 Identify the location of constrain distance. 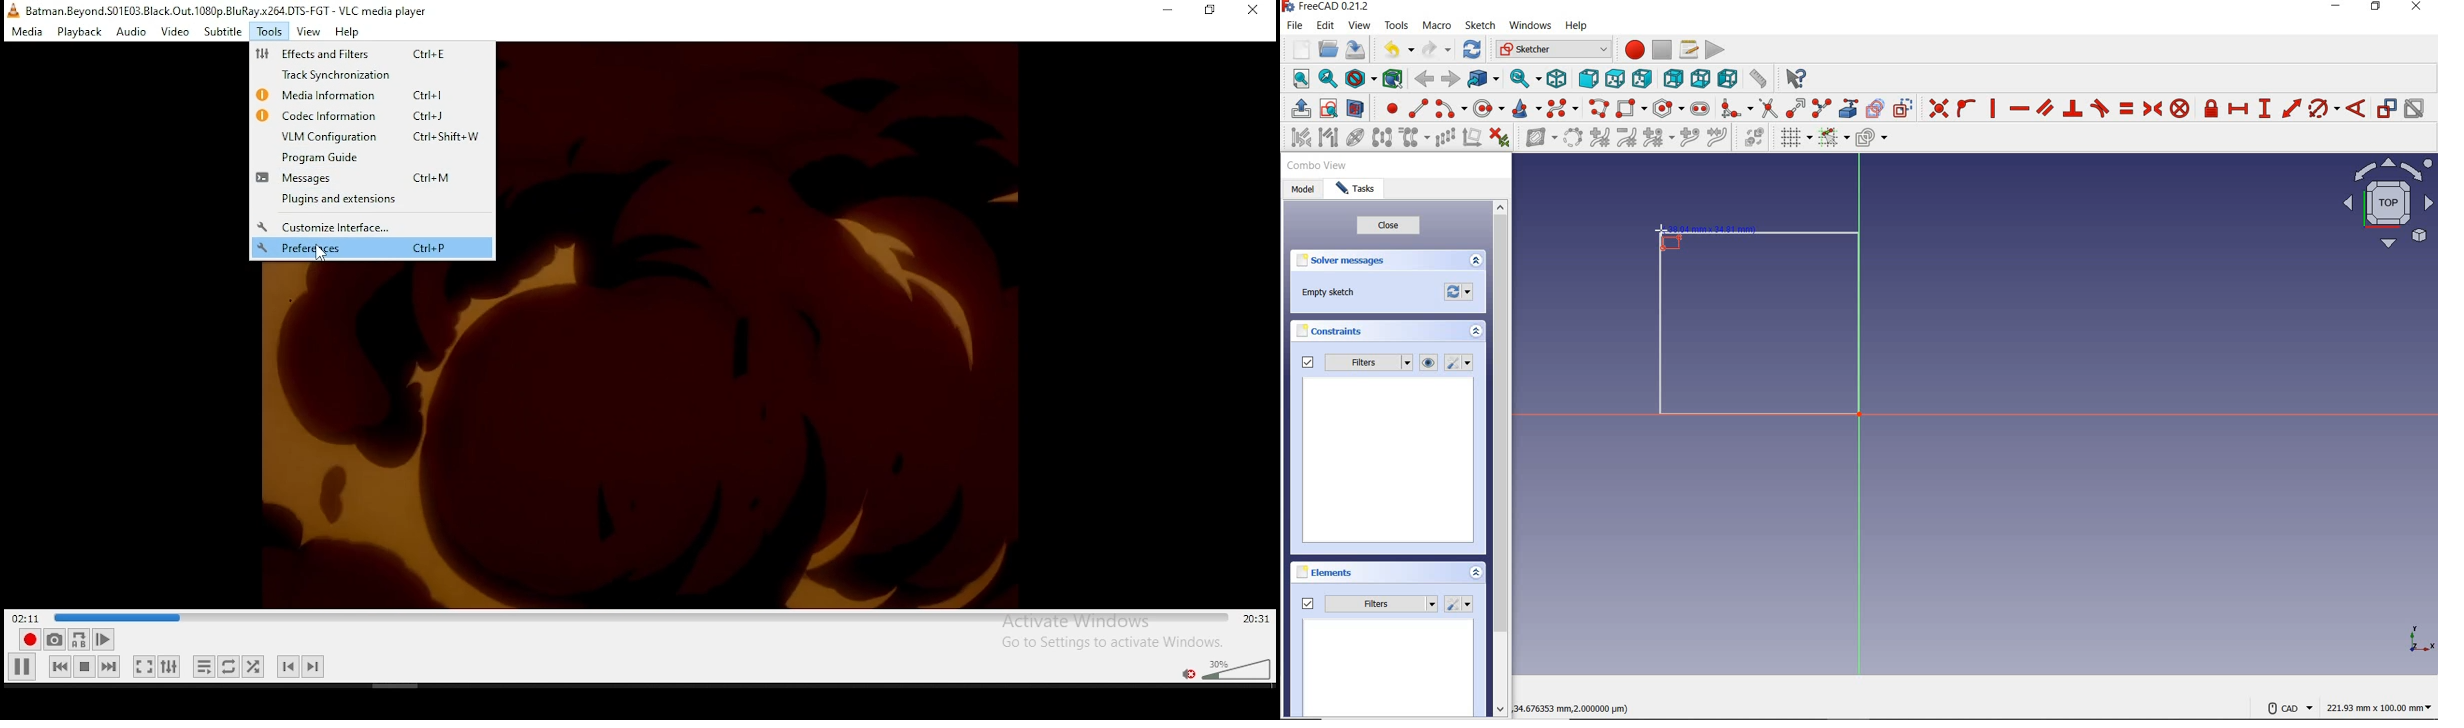
(2291, 108).